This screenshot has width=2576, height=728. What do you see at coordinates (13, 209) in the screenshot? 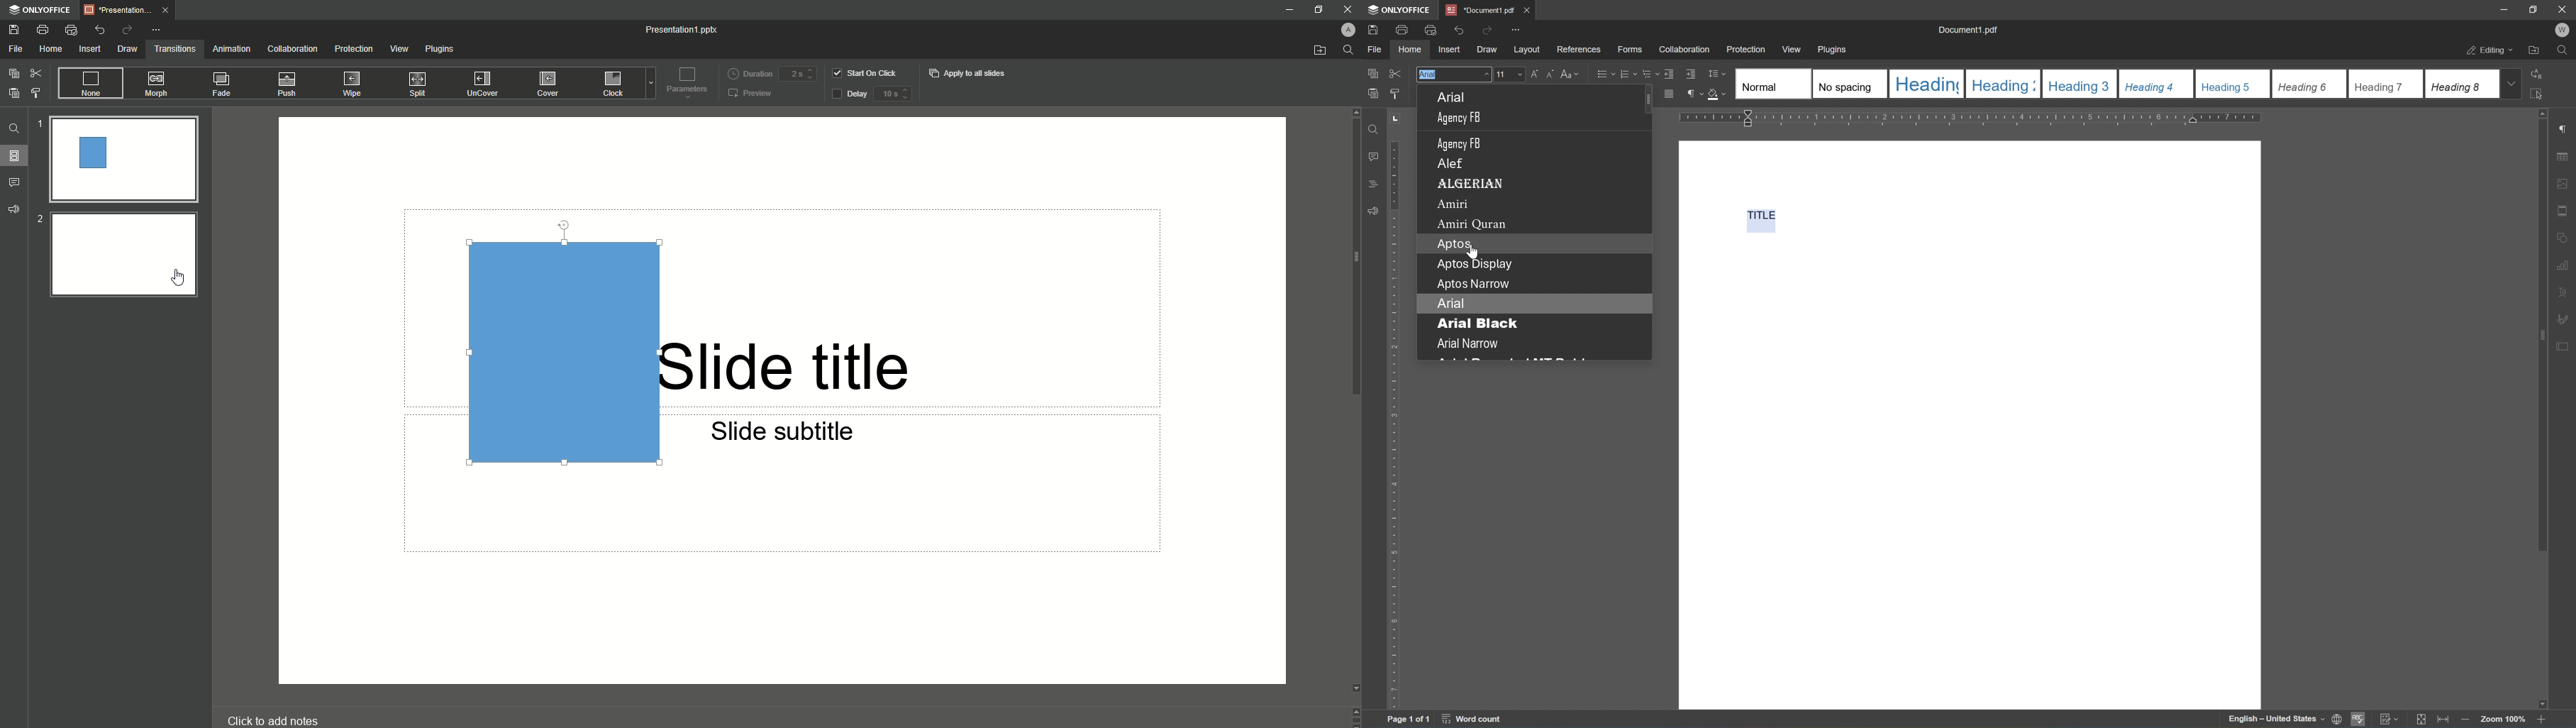
I see `Feedback` at bounding box center [13, 209].